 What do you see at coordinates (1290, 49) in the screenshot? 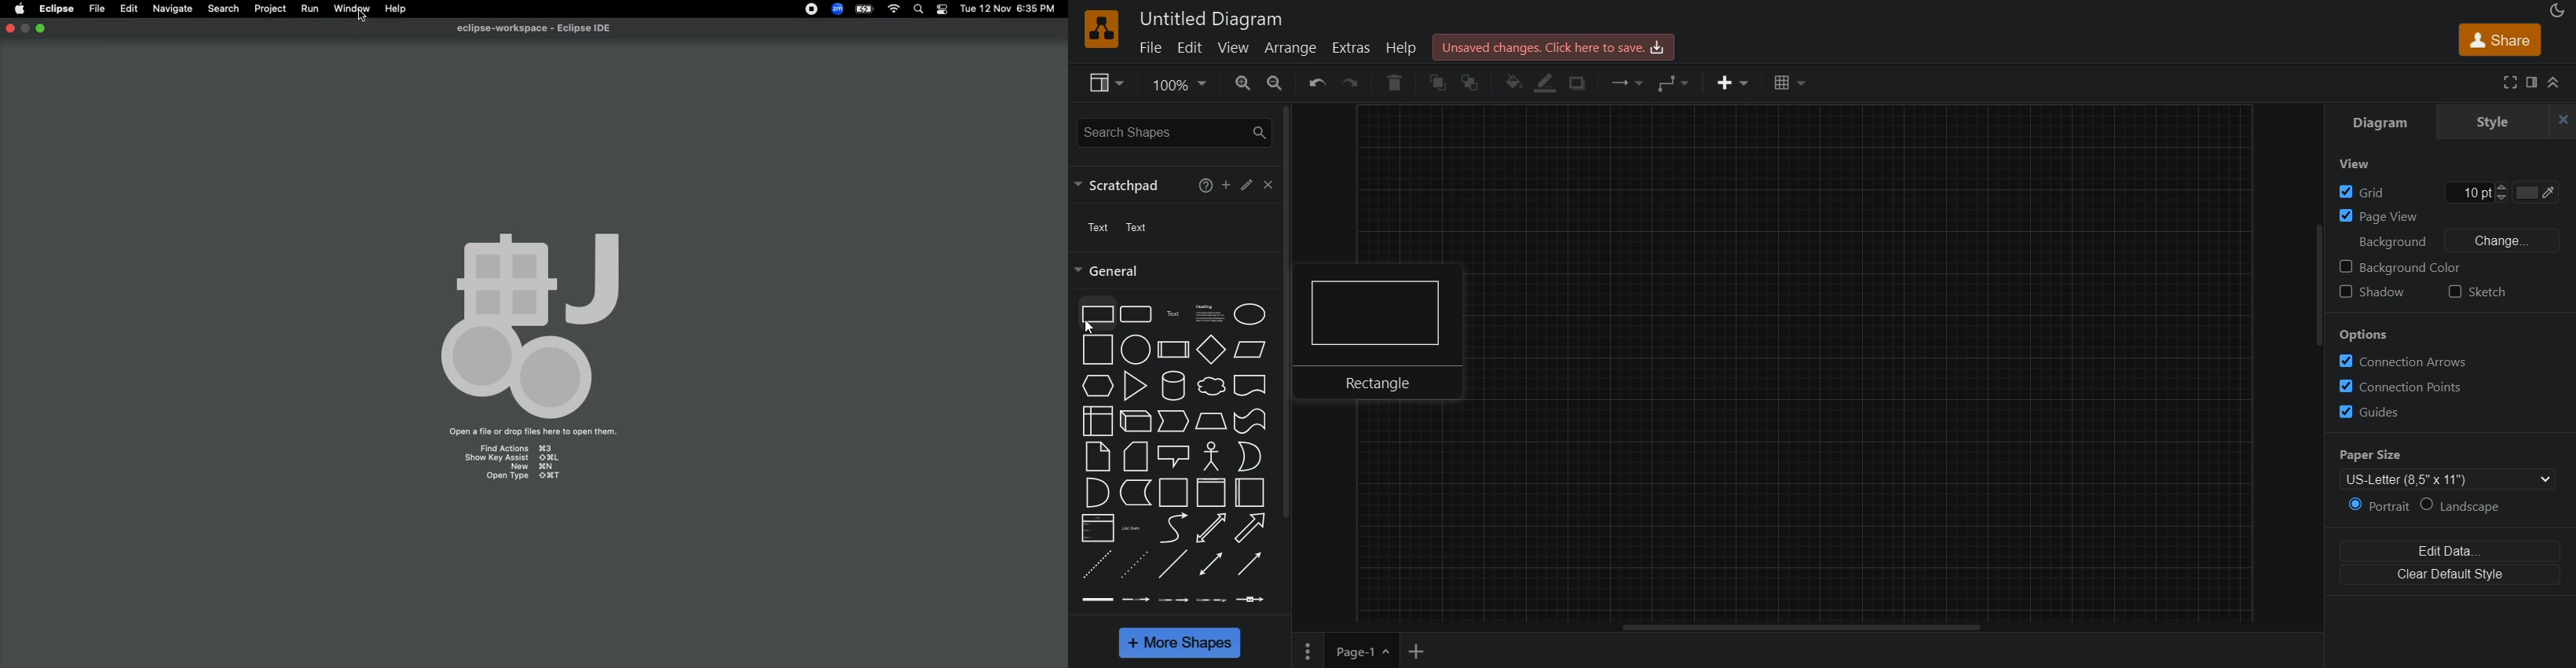
I see `arrange` at bounding box center [1290, 49].